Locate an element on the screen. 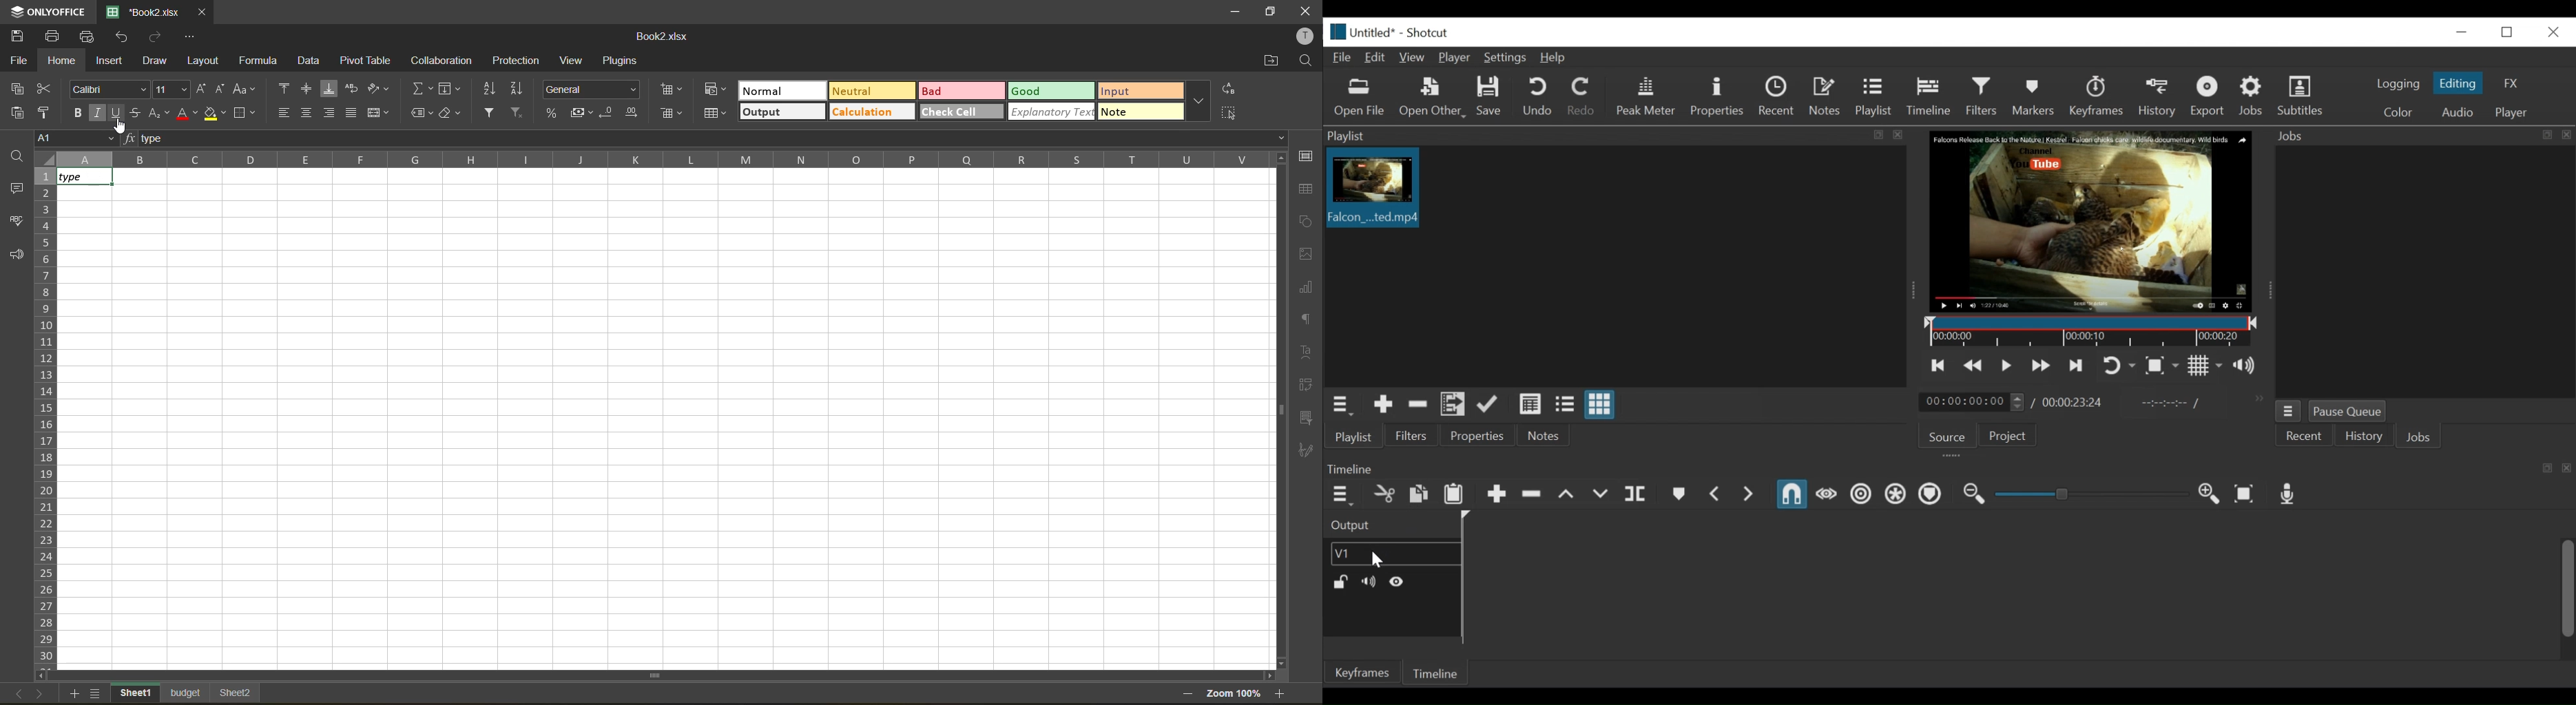  Jobs Panel is located at coordinates (2420, 136).